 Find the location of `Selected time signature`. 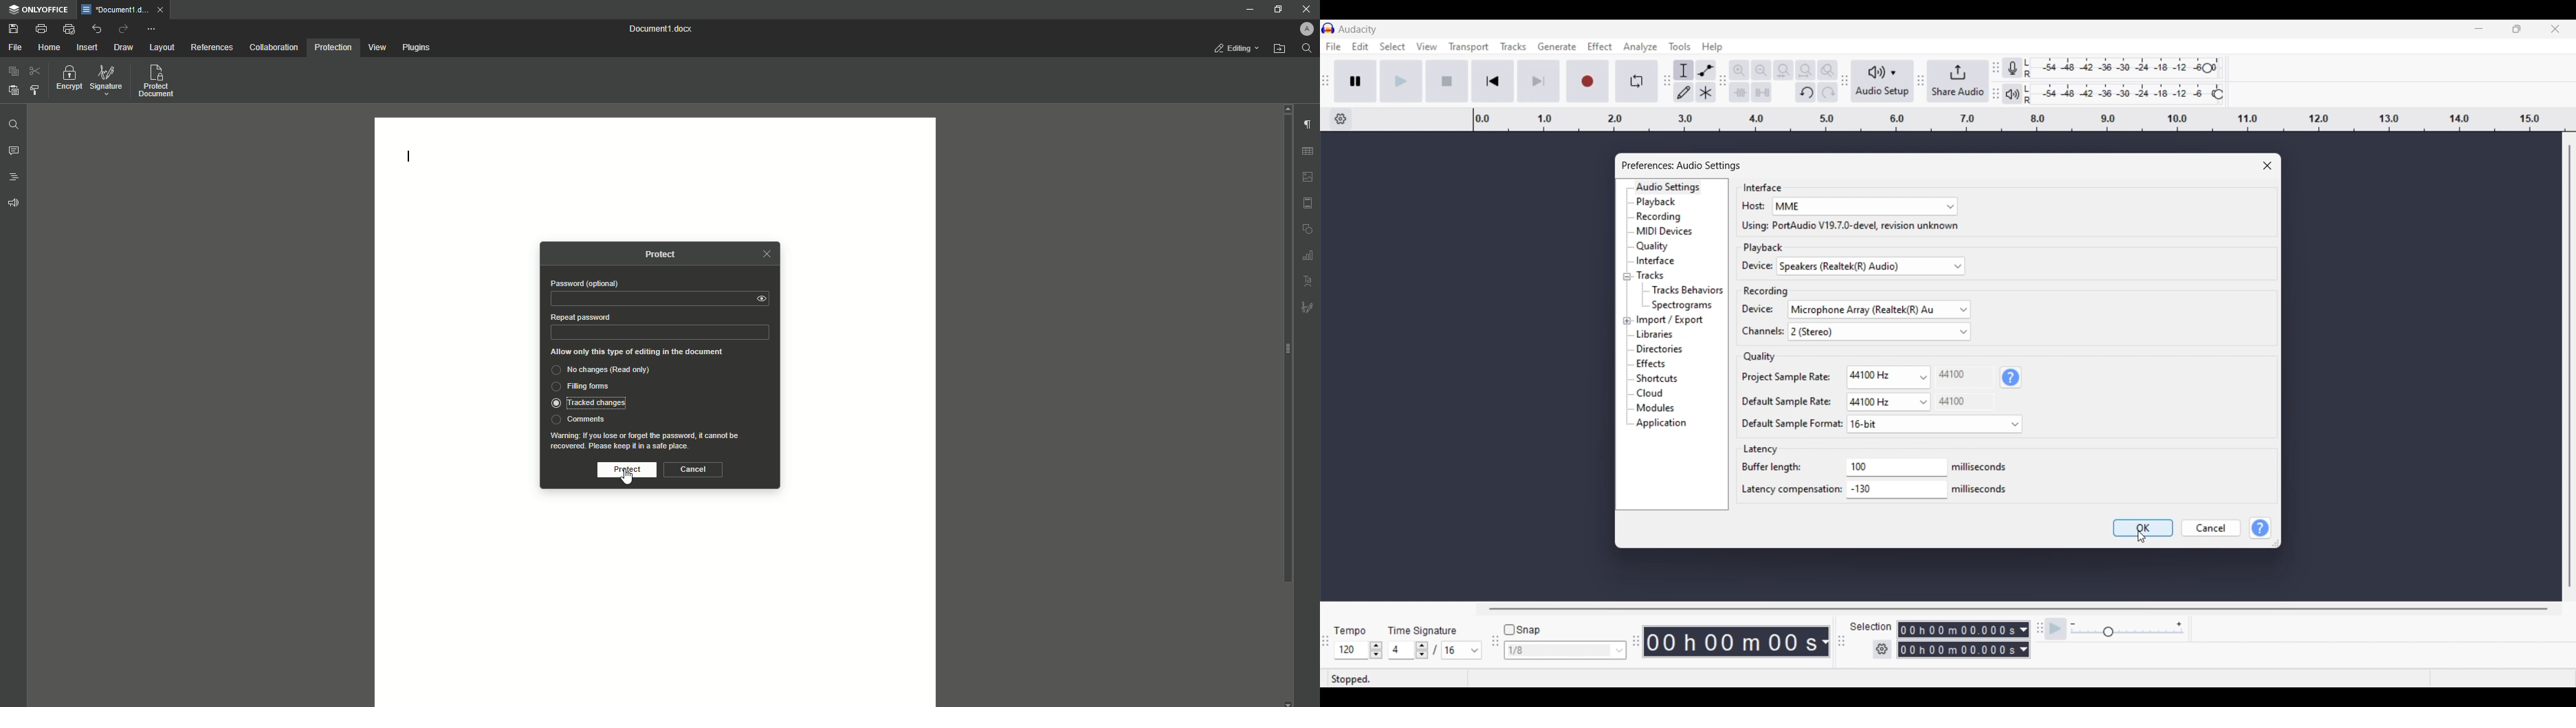

Selected time signature is located at coordinates (1402, 651).